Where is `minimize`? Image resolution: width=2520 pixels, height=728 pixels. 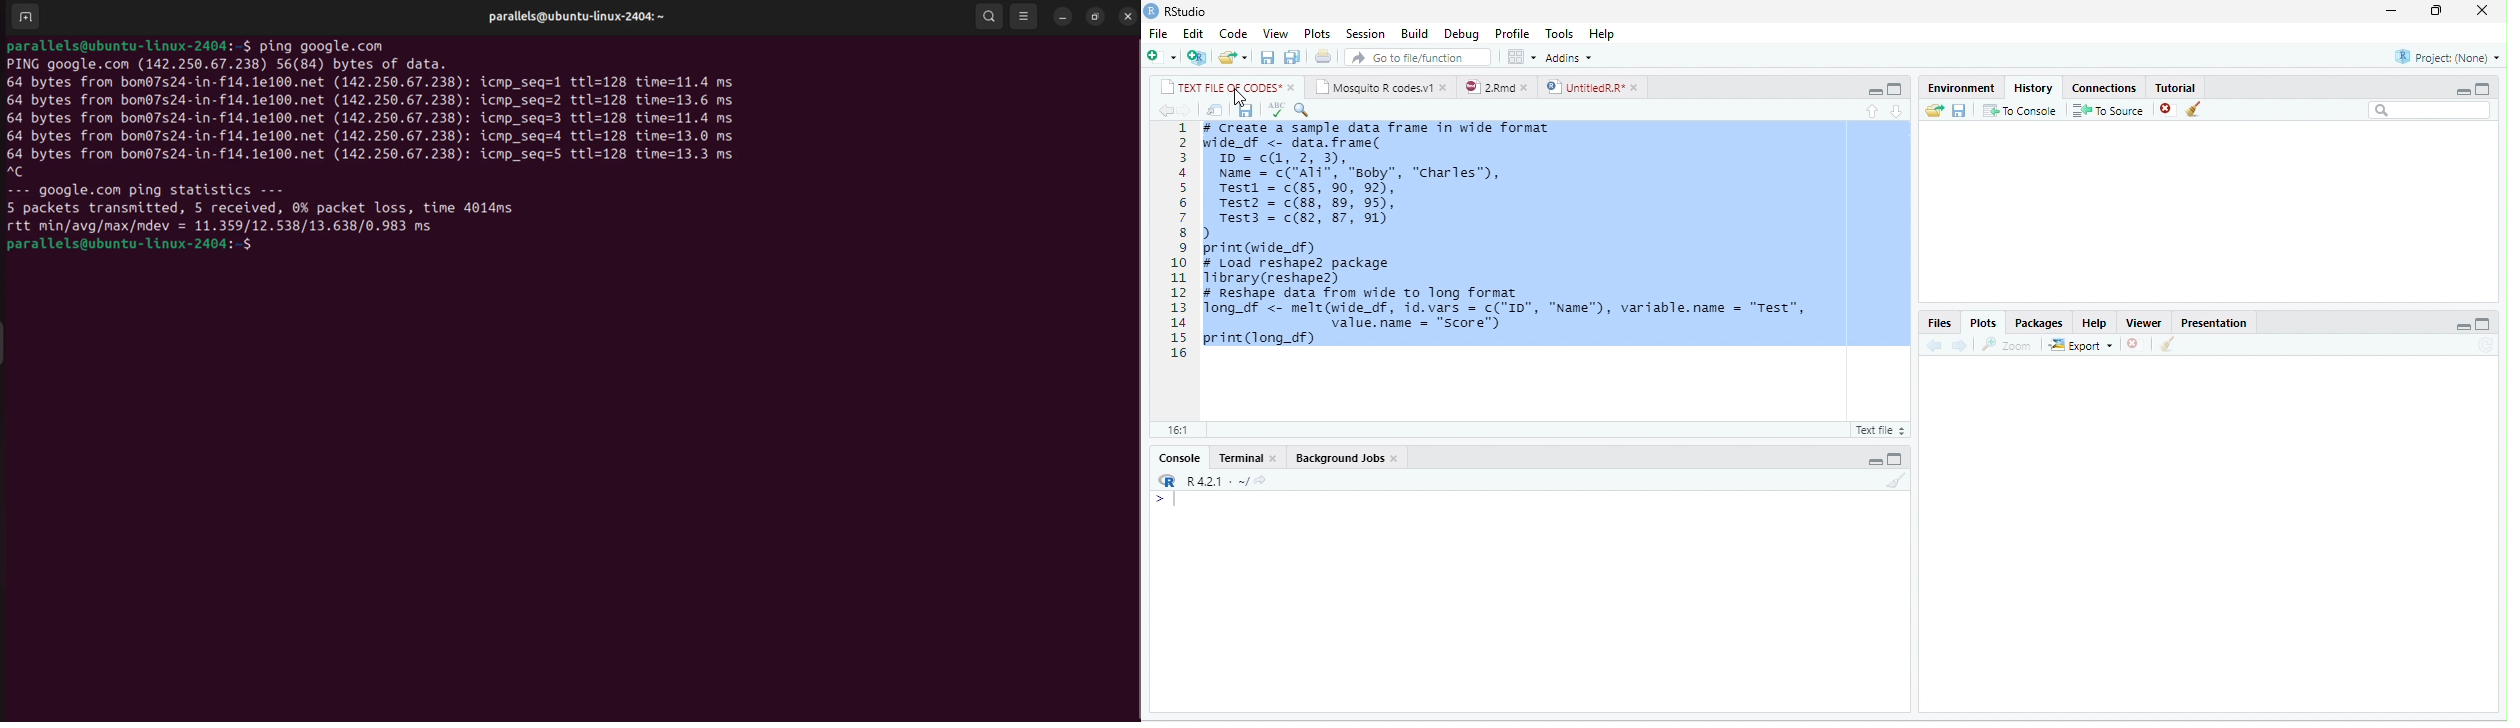 minimize is located at coordinates (1875, 92).